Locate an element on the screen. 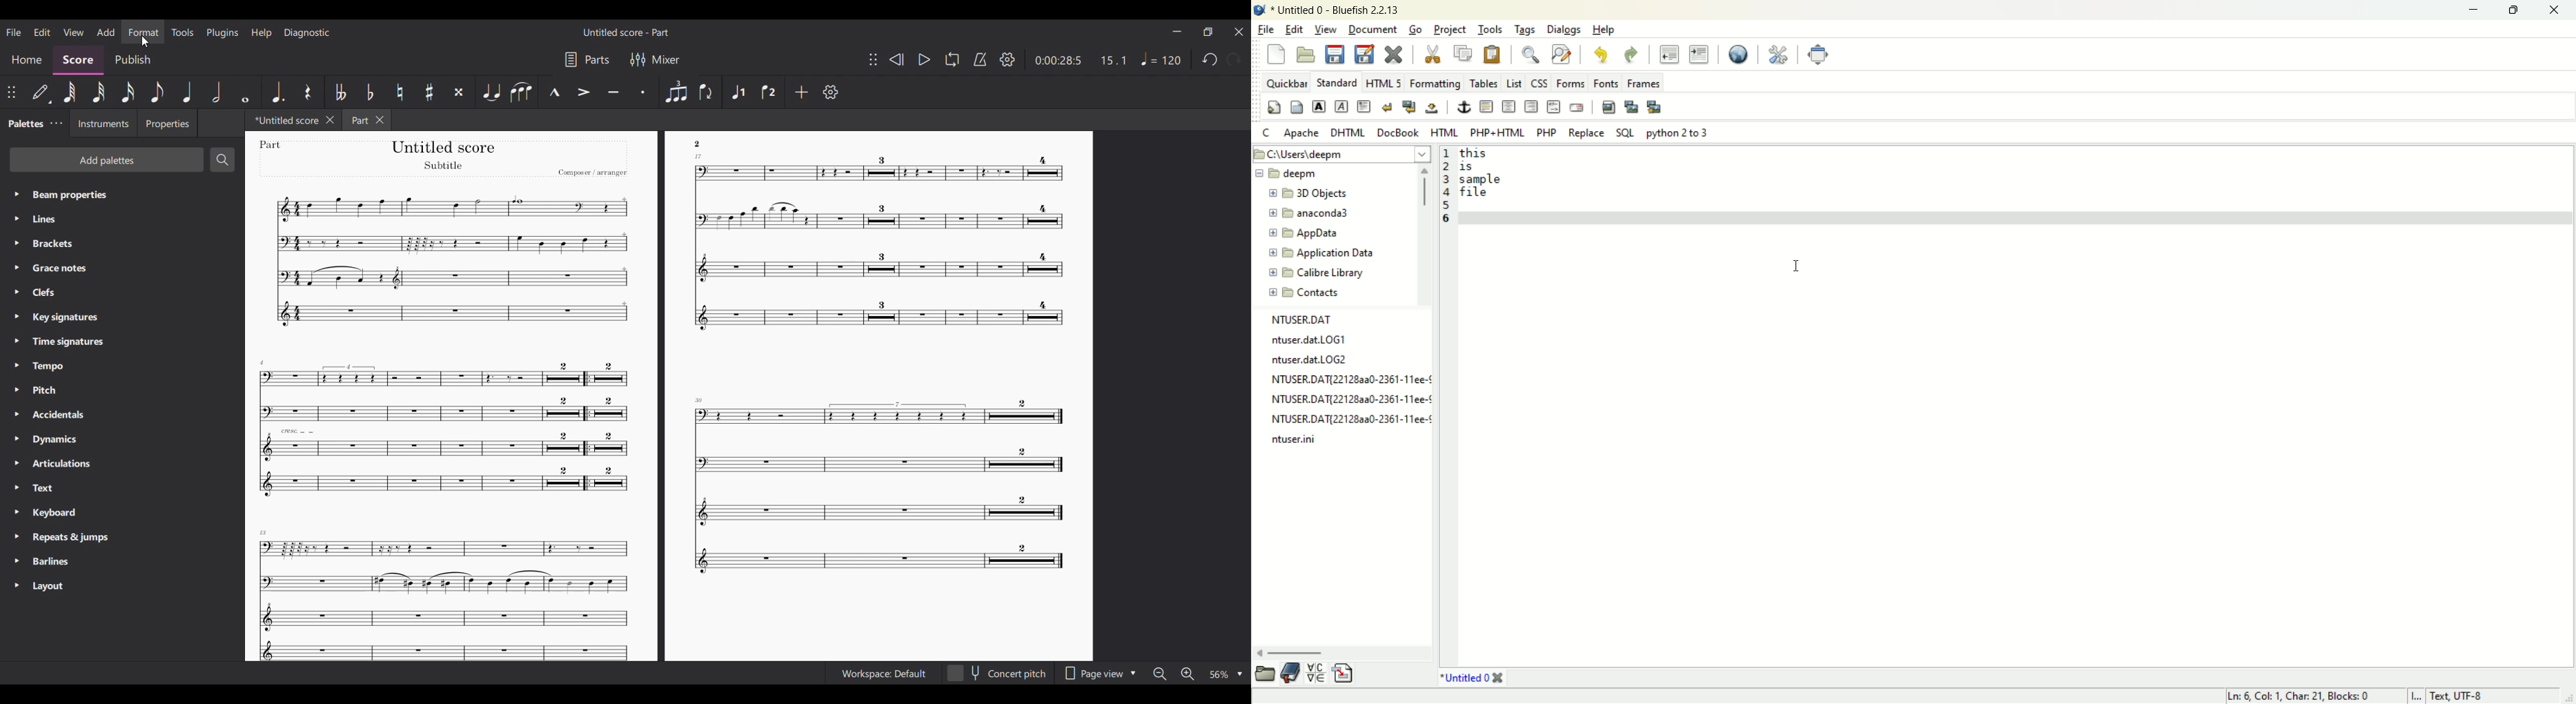 This screenshot has height=728, width=2576. maximize is located at coordinates (2516, 9).